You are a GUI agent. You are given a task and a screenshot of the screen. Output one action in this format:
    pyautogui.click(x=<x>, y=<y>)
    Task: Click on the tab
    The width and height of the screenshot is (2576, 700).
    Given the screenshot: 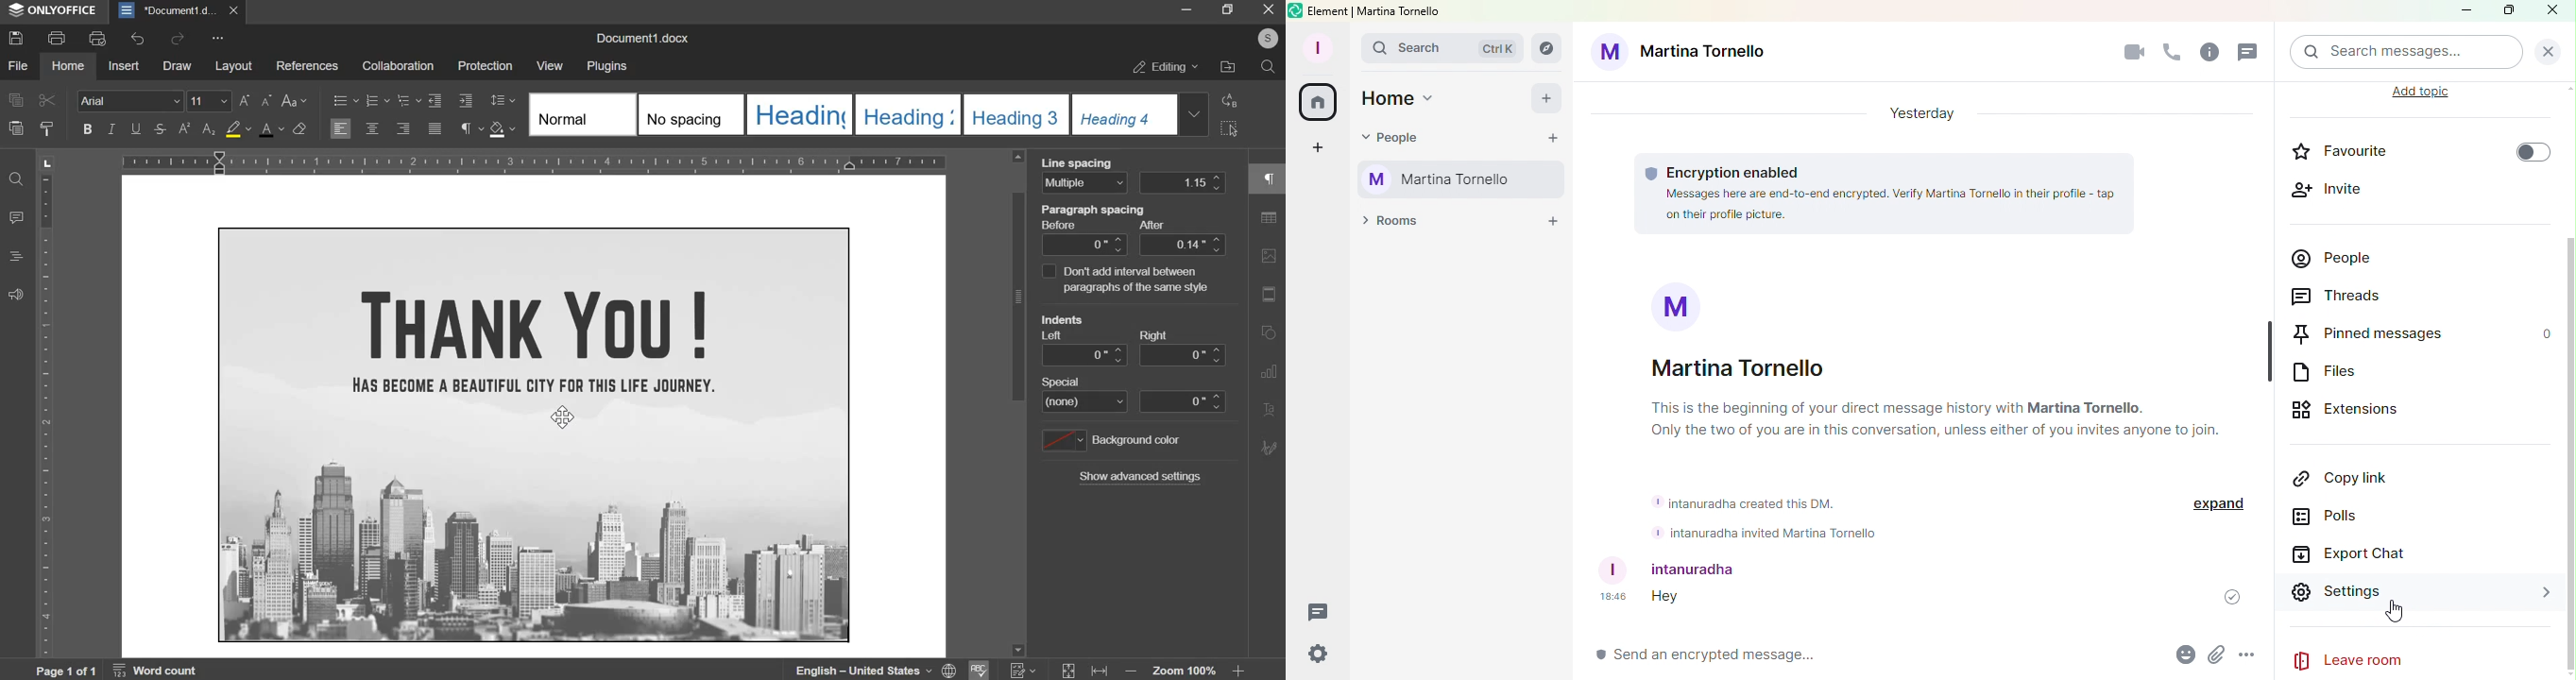 What is the action you would take?
    pyautogui.click(x=46, y=166)
    